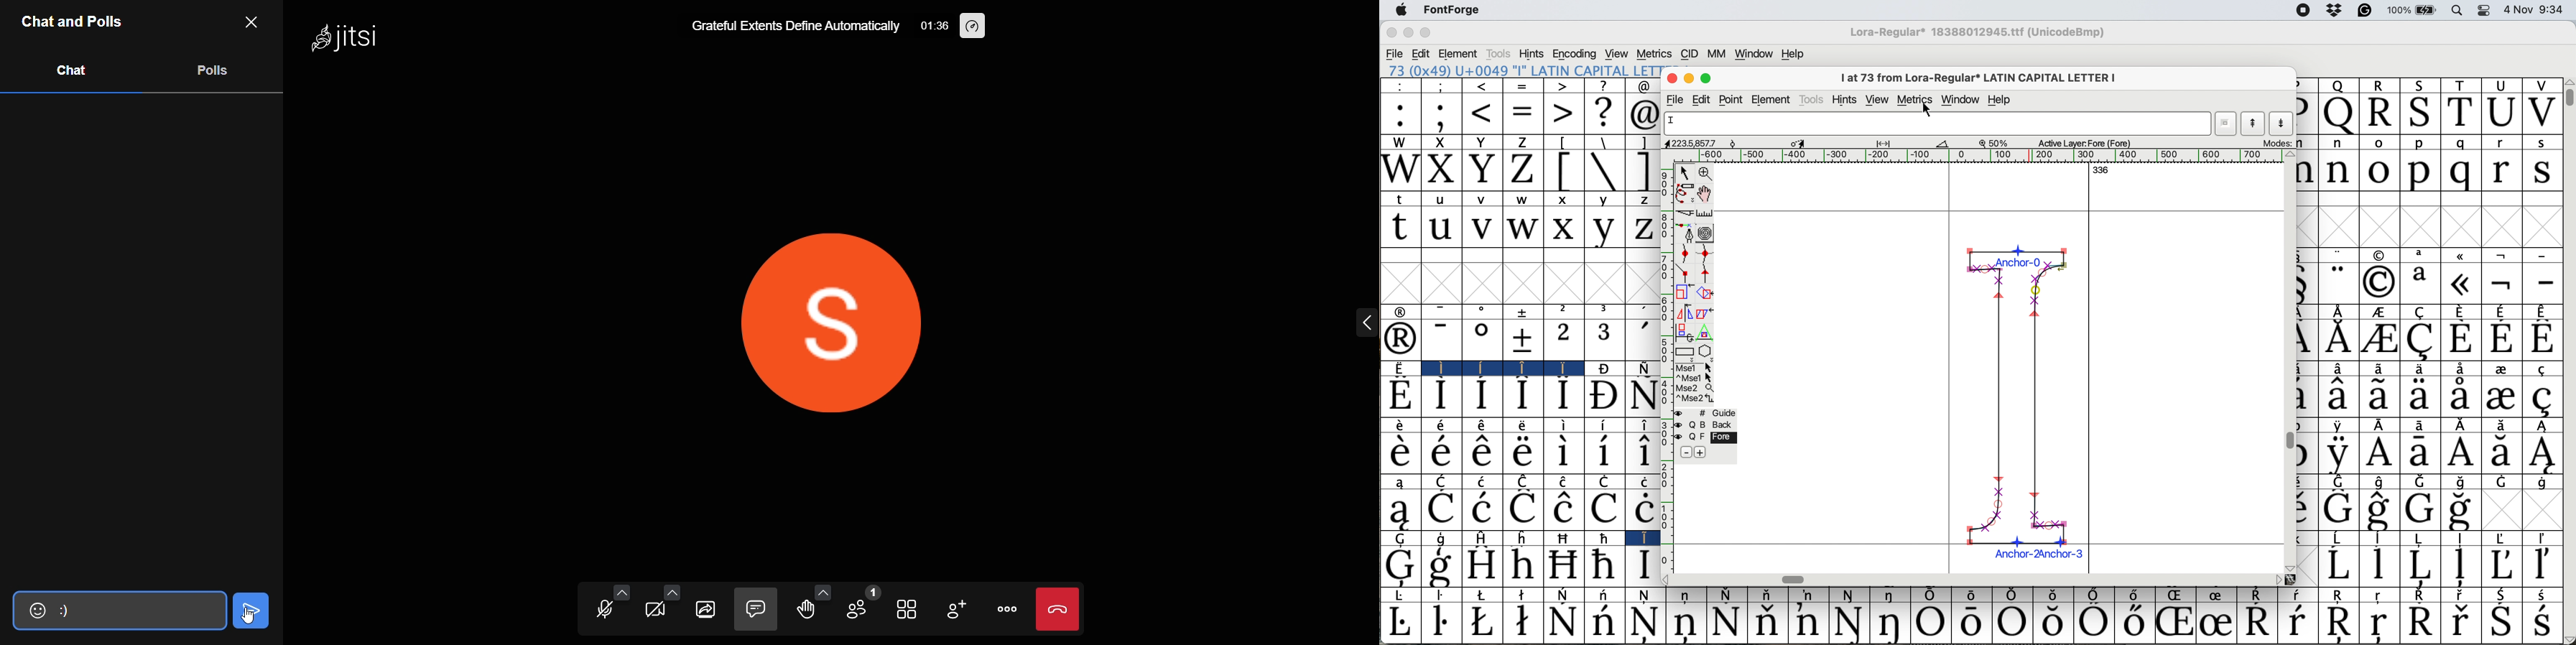 The height and width of the screenshot is (672, 2576). What do you see at coordinates (1706, 173) in the screenshot?
I see `zoom in` at bounding box center [1706, 173].